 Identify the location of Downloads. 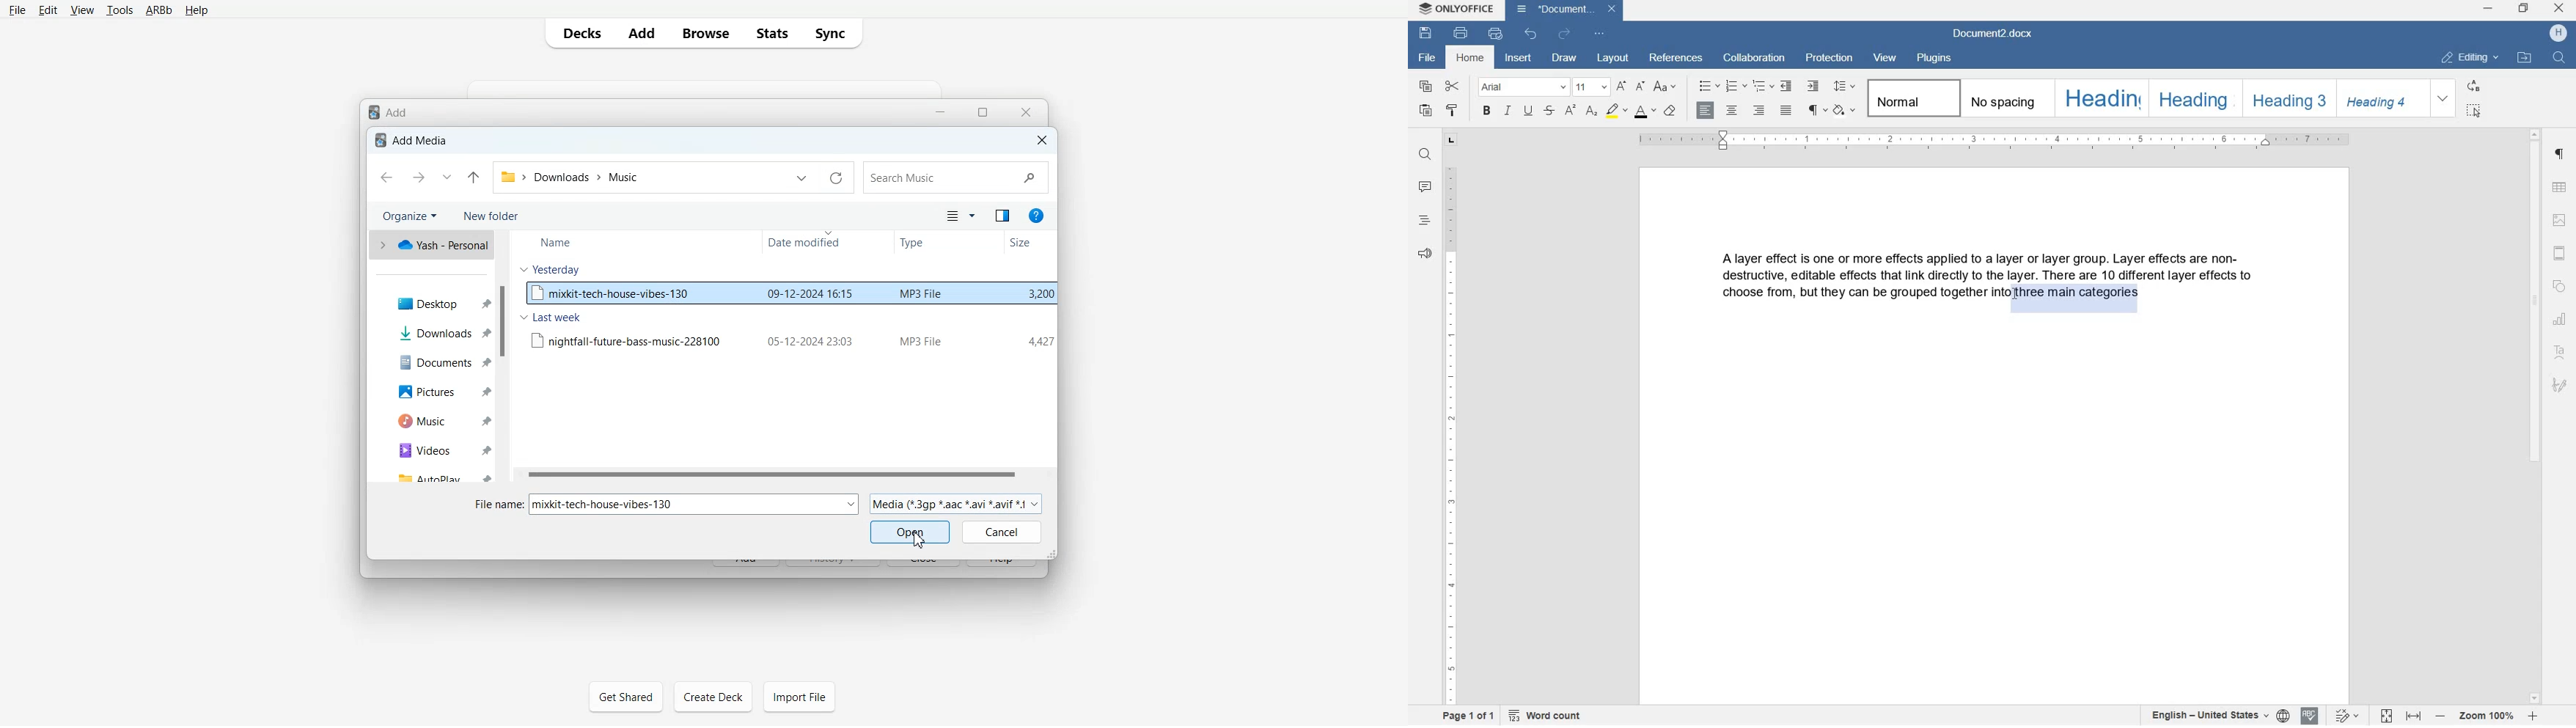
(443, 332).